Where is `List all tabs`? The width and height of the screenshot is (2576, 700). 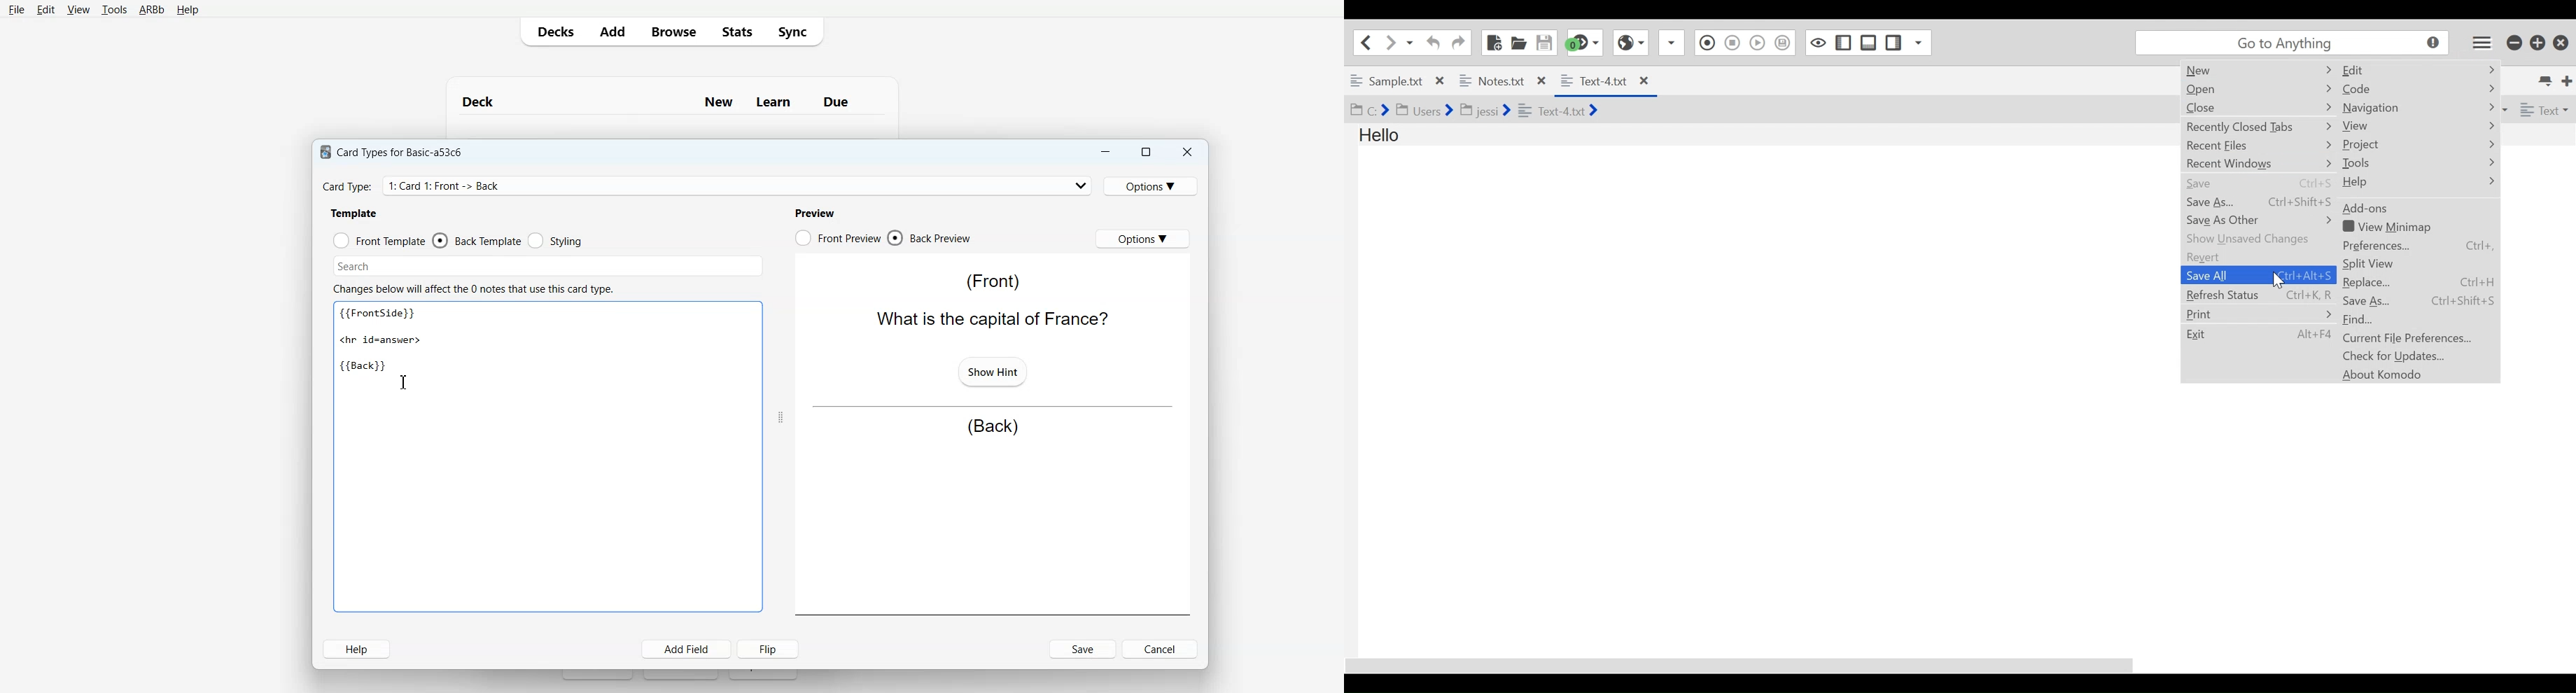 List all tabs is located at coordinates (2548, 81).